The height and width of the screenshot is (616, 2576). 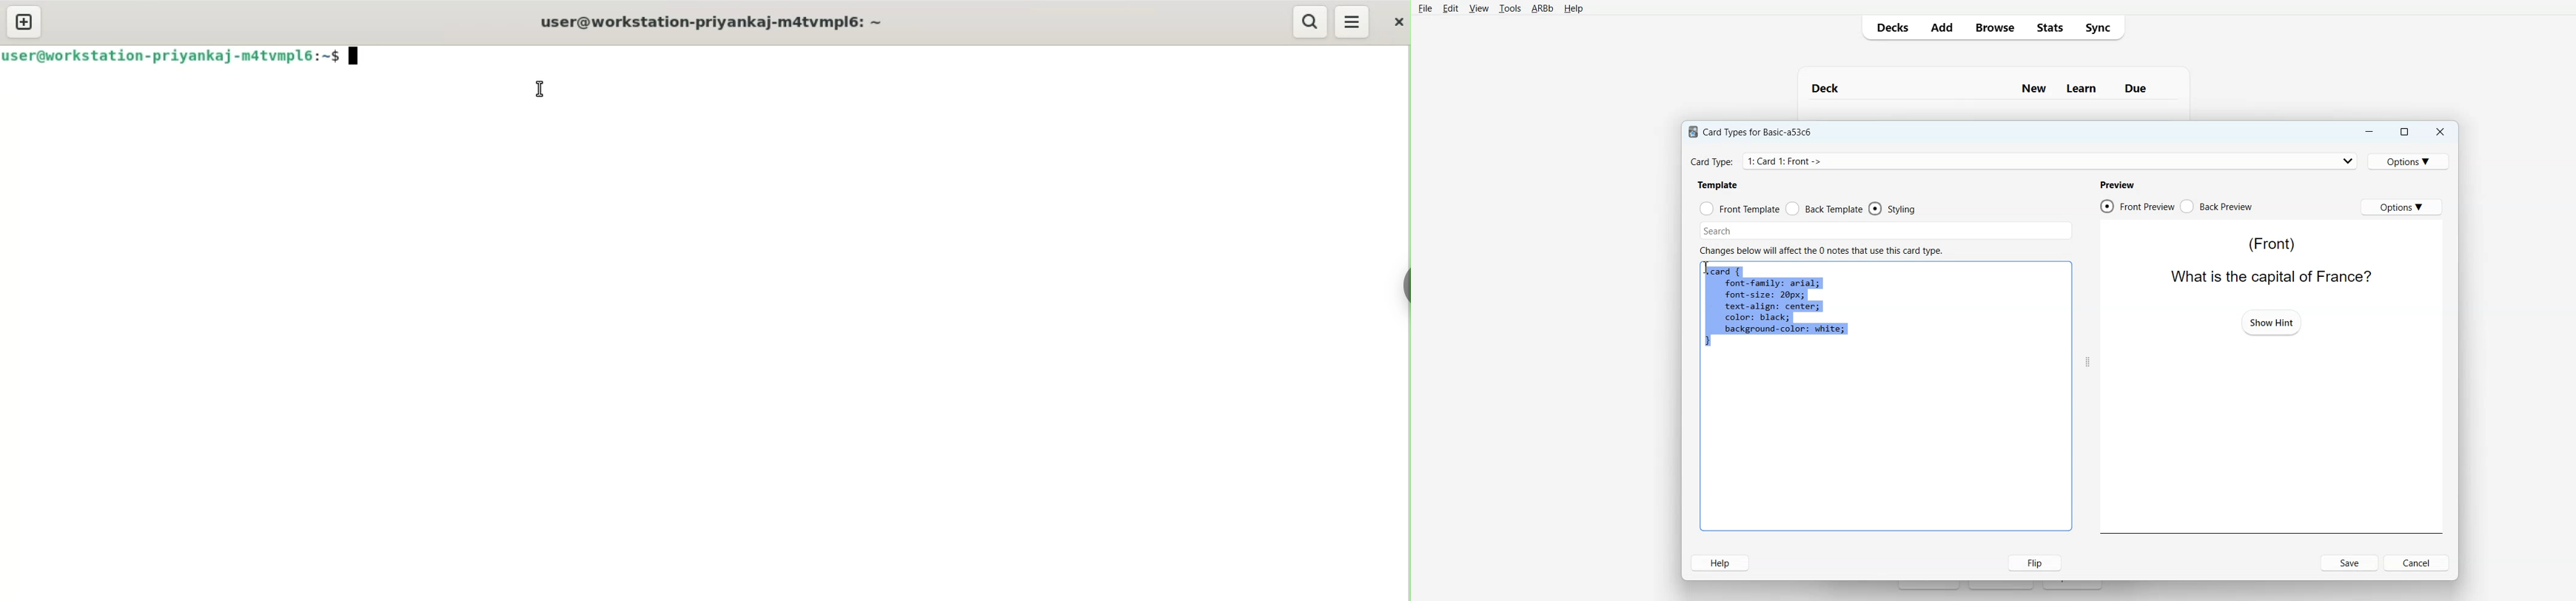 I want to click on Sync, so click(x=2102, y=27).